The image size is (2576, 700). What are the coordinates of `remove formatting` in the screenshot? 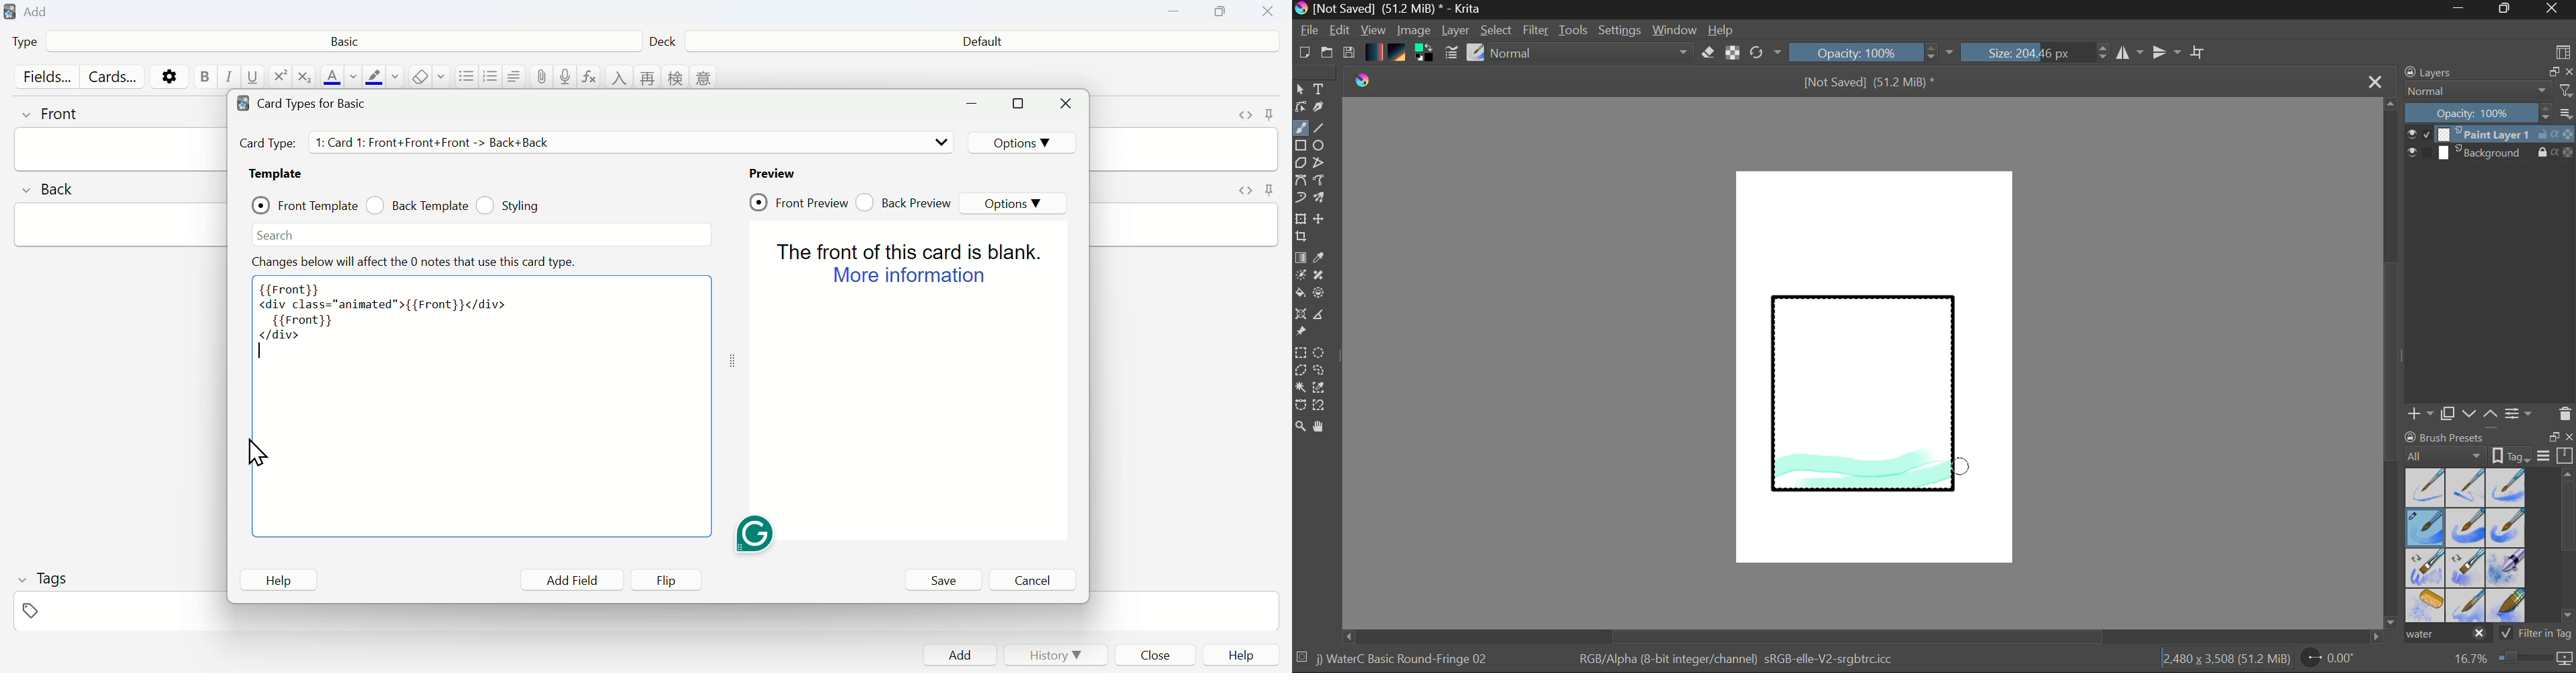 It's located at (421, 77).